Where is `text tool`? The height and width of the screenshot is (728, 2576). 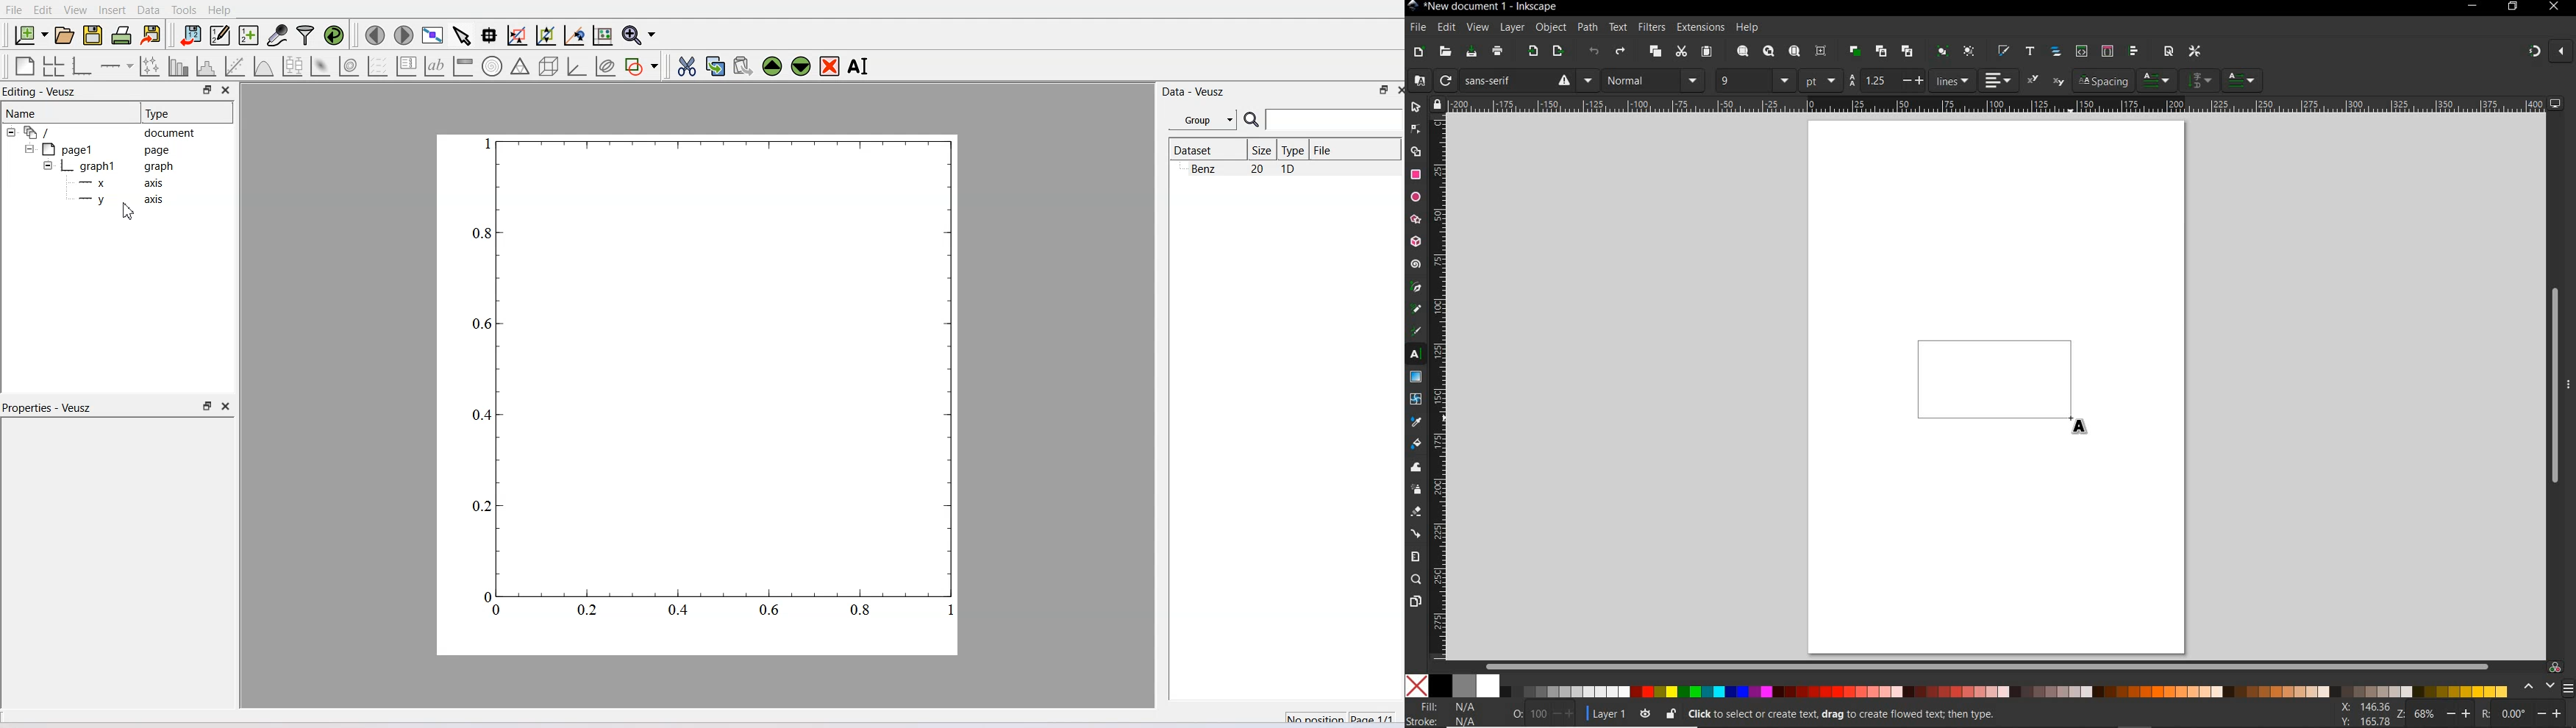 text tool is located at coordinates (1416, 355).